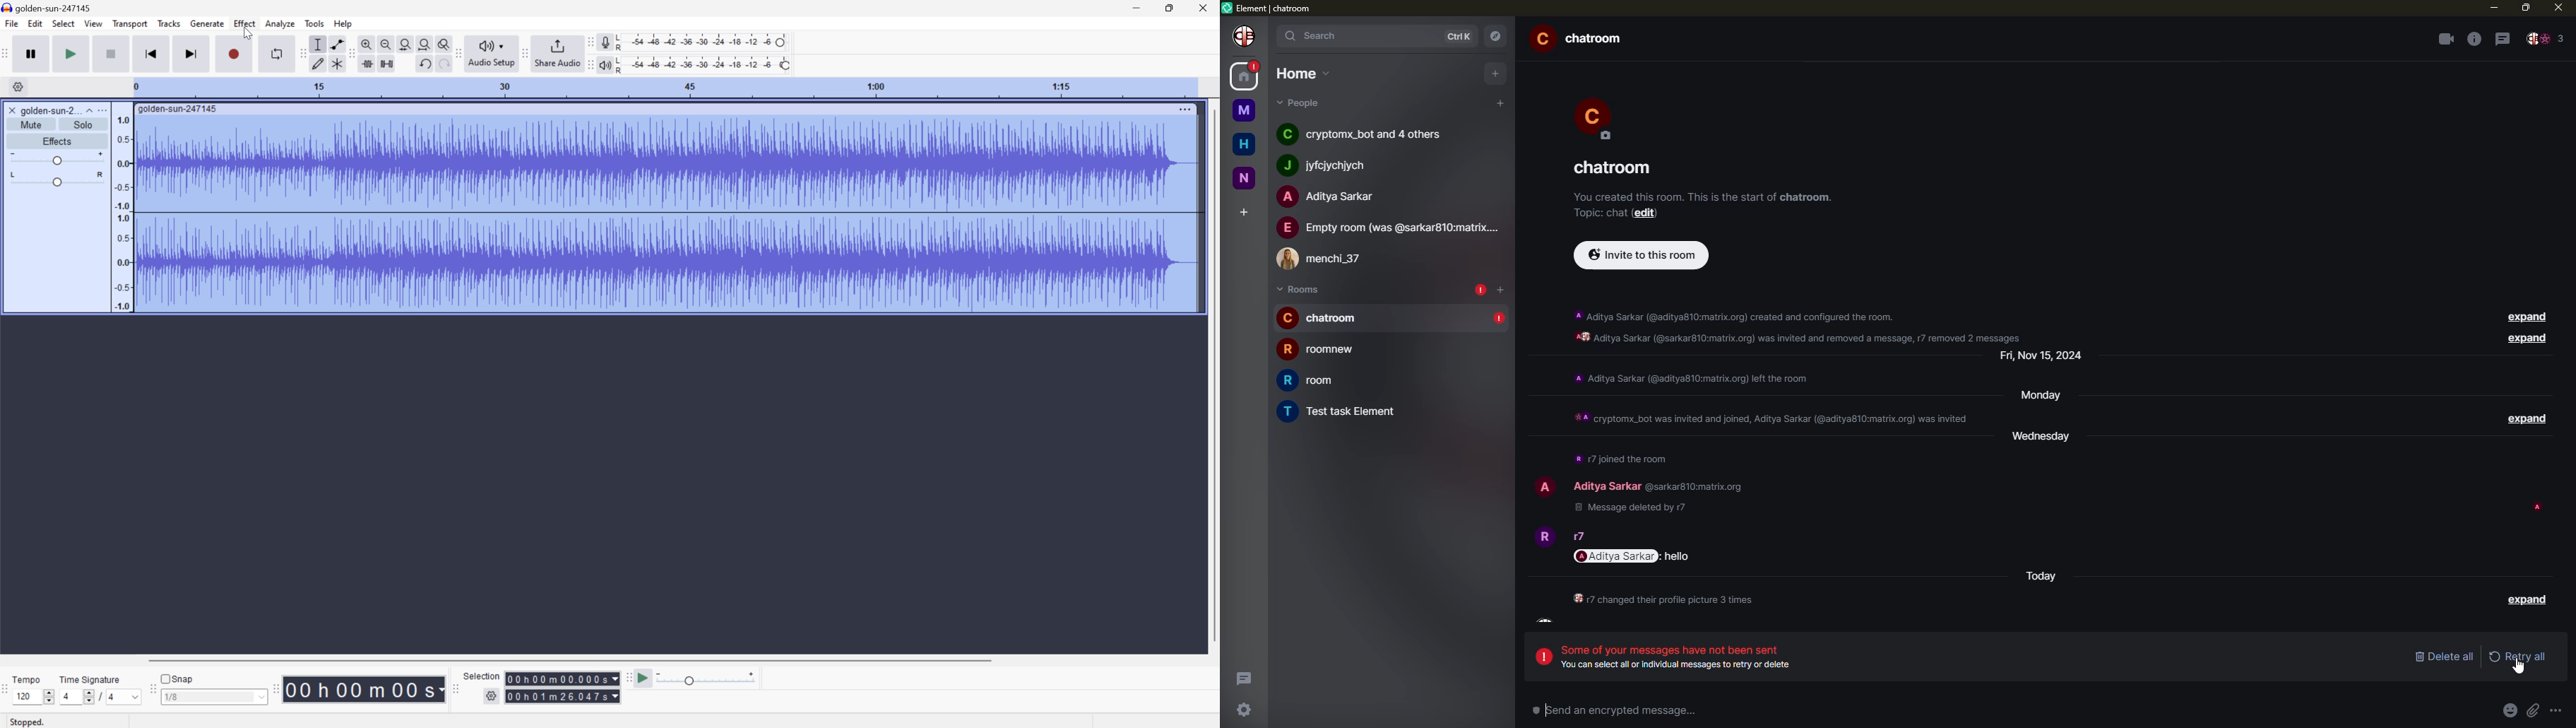 The image size is (2576, 728). What do you see at coordinates (1767, 420) in the screenshot?
I see `info` at bounding box center [1767, 420].